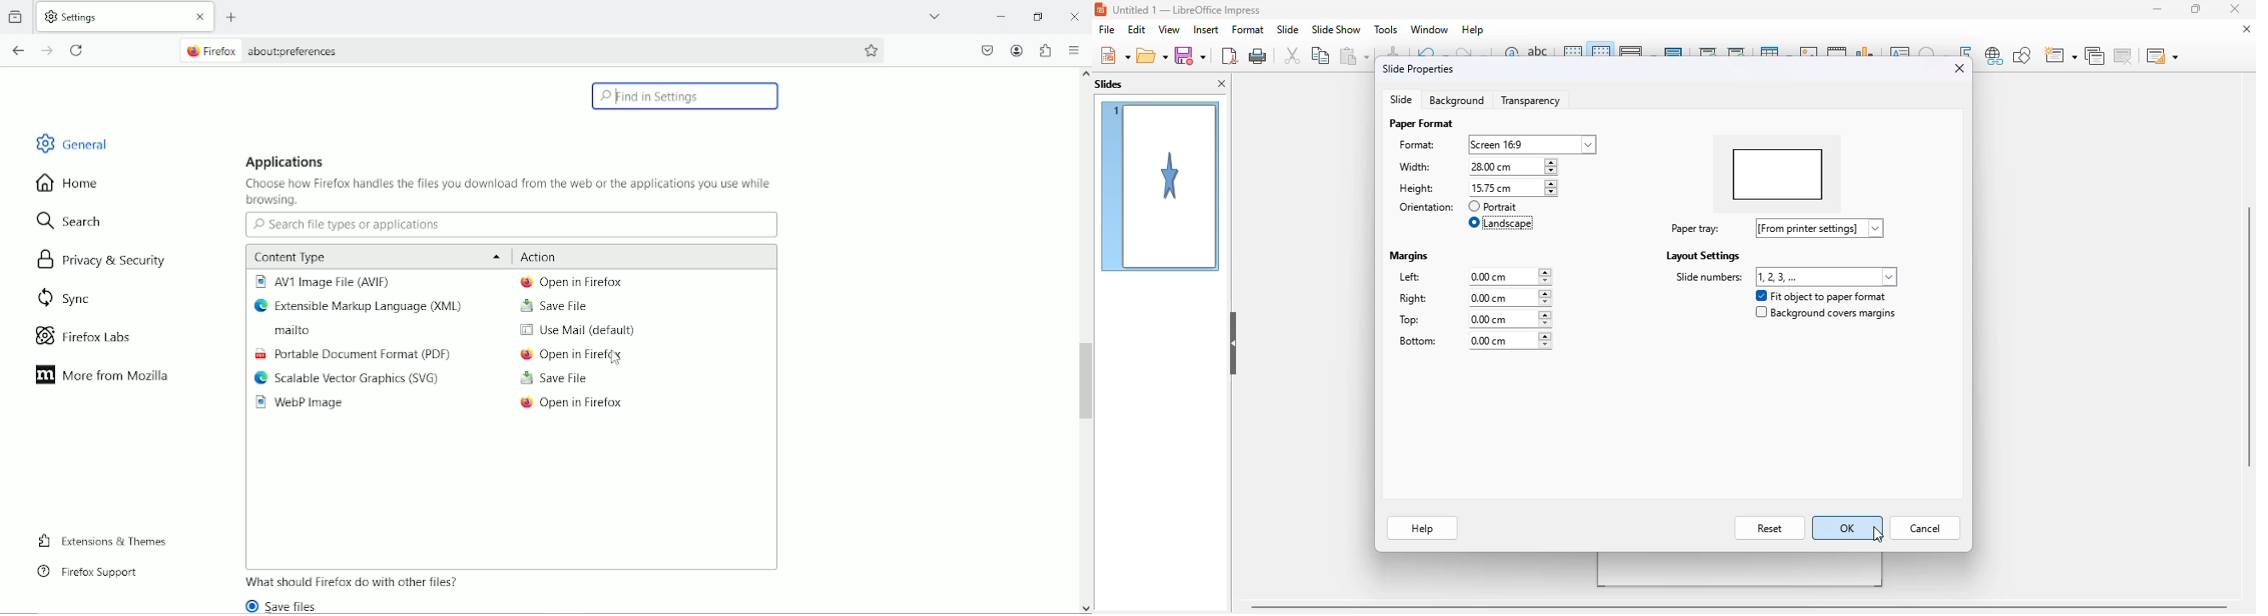 The width and height of the screenshot is (2268, 616). What do you see at coordinates (1848, 527) in the screenshot?
I see `OK` at bounding box center [1848, 527].